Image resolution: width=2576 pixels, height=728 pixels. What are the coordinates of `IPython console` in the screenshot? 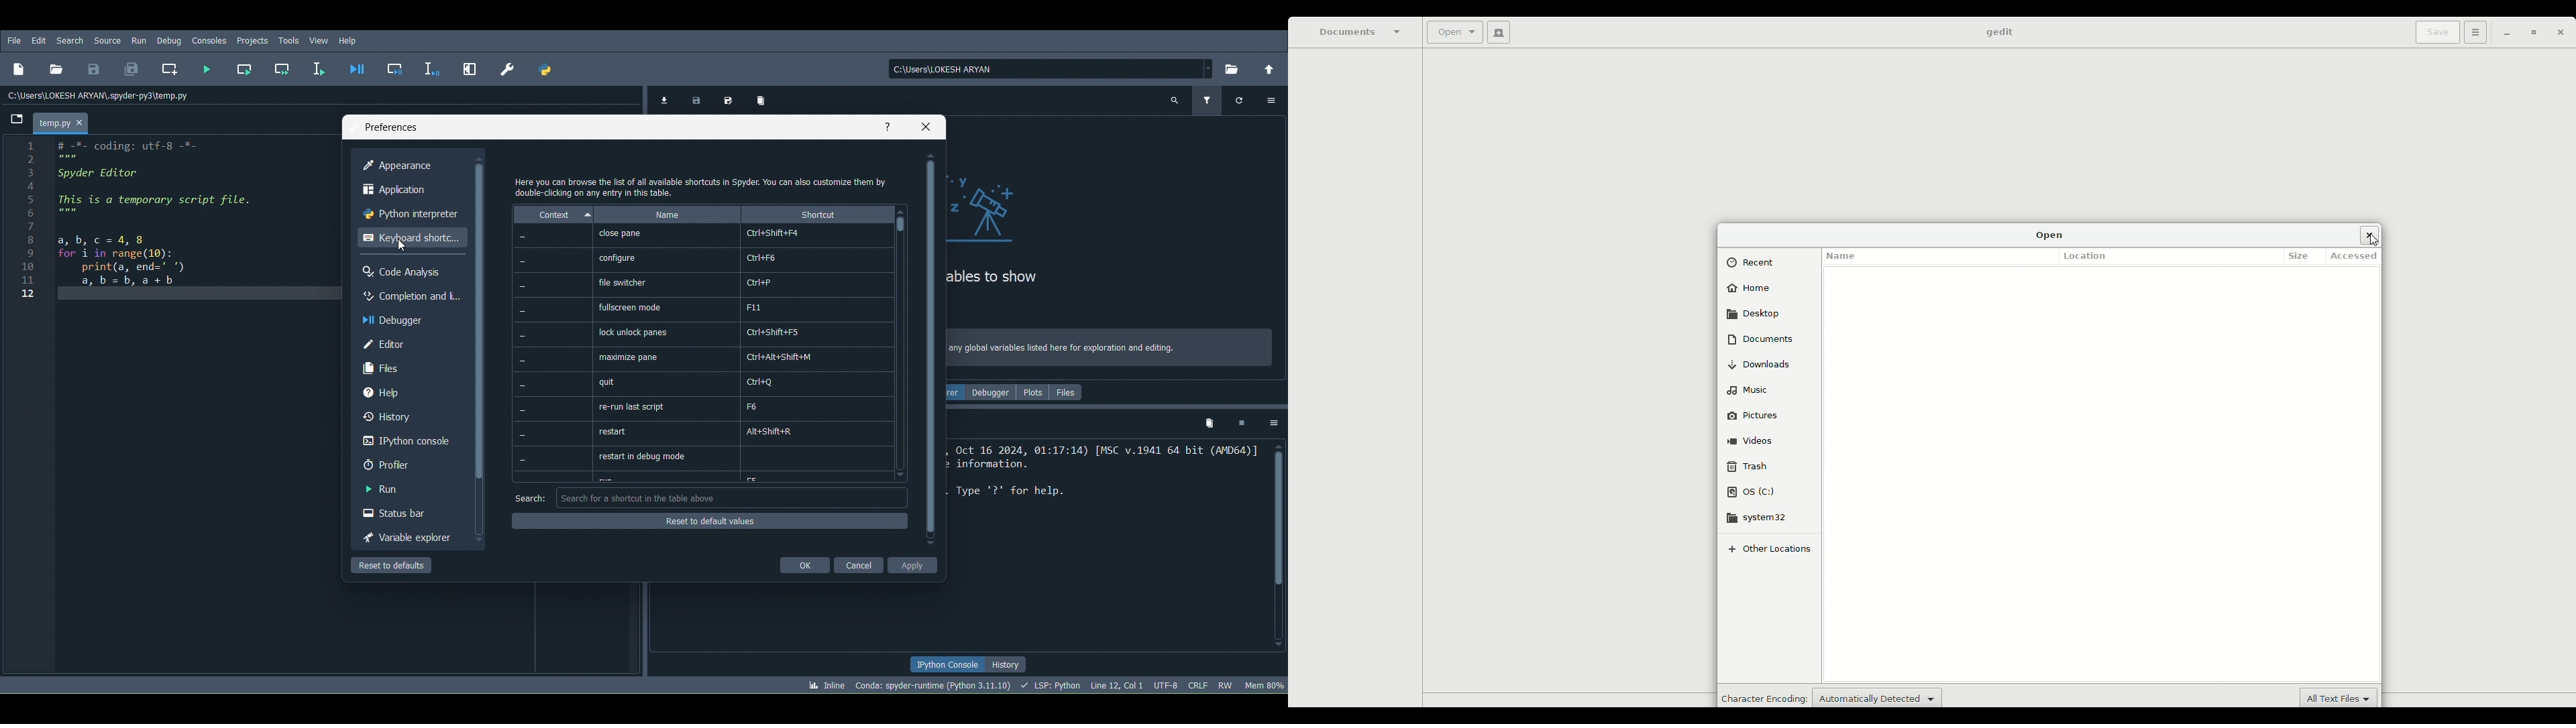 It's located at (404, 440).